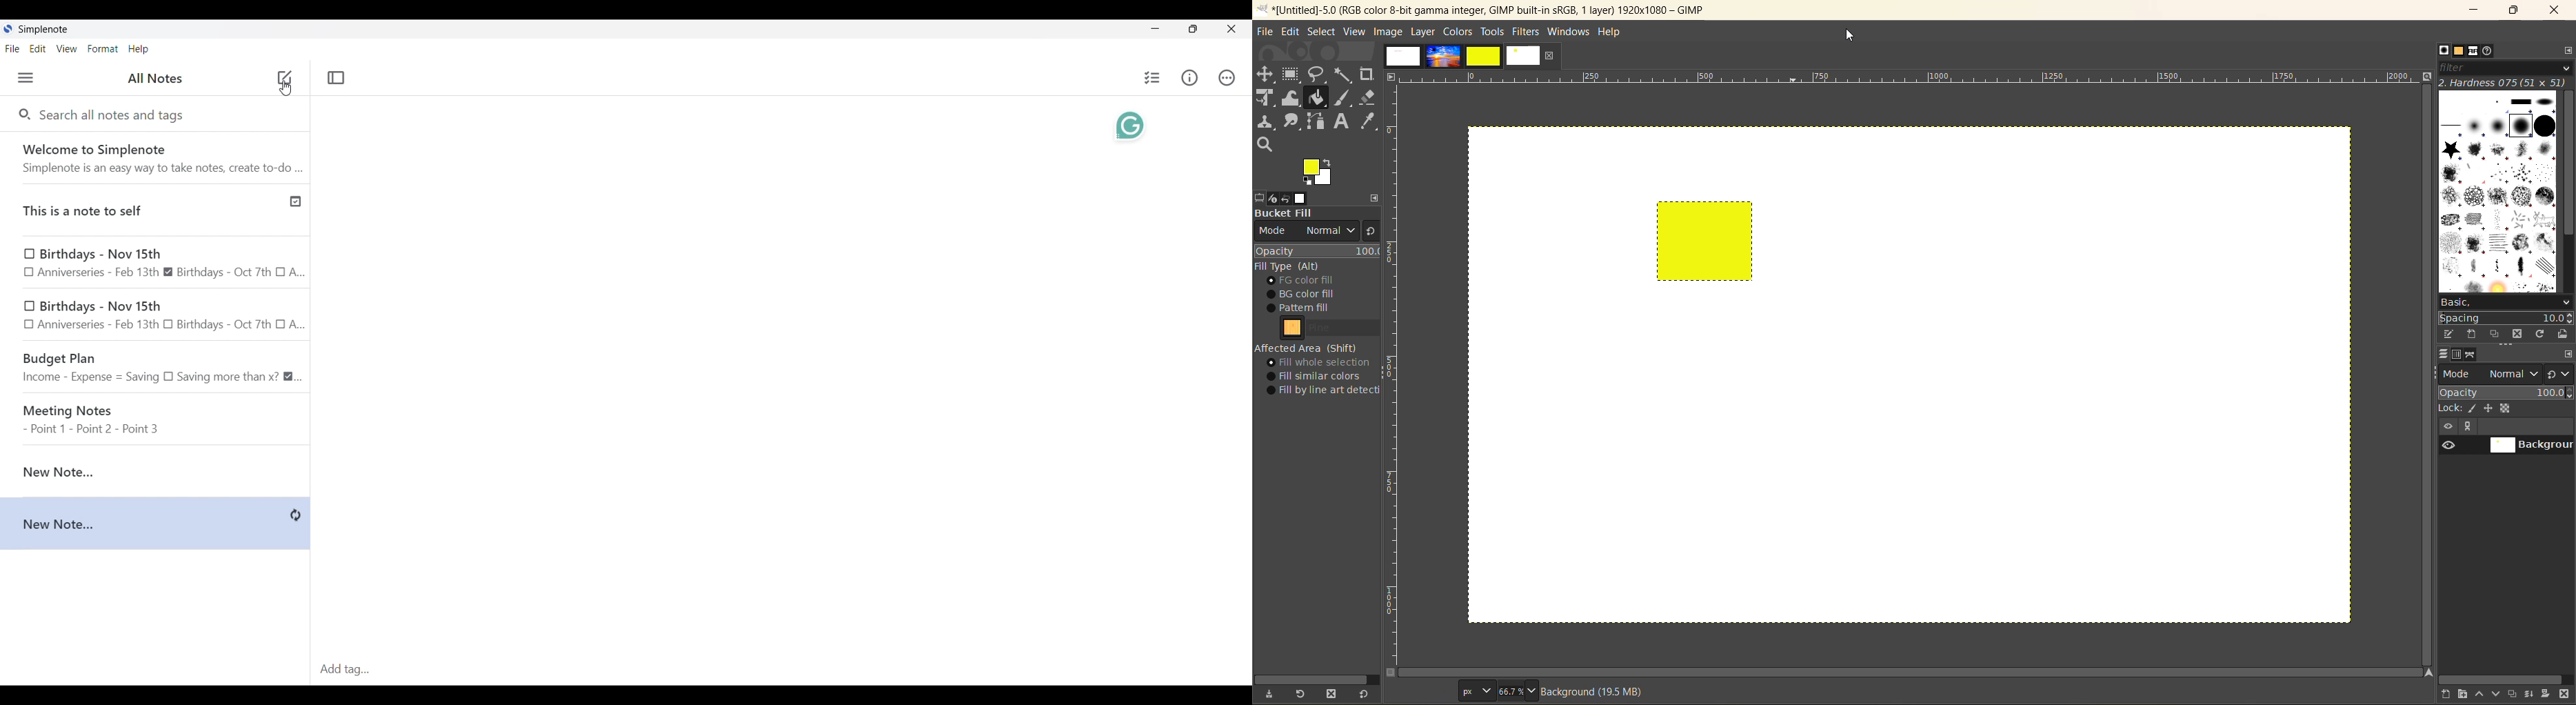  What do you see at coordinates (157, 206) in the screenshot?
I see `Published note indicated by check icon` at bounding box center [157, 206].